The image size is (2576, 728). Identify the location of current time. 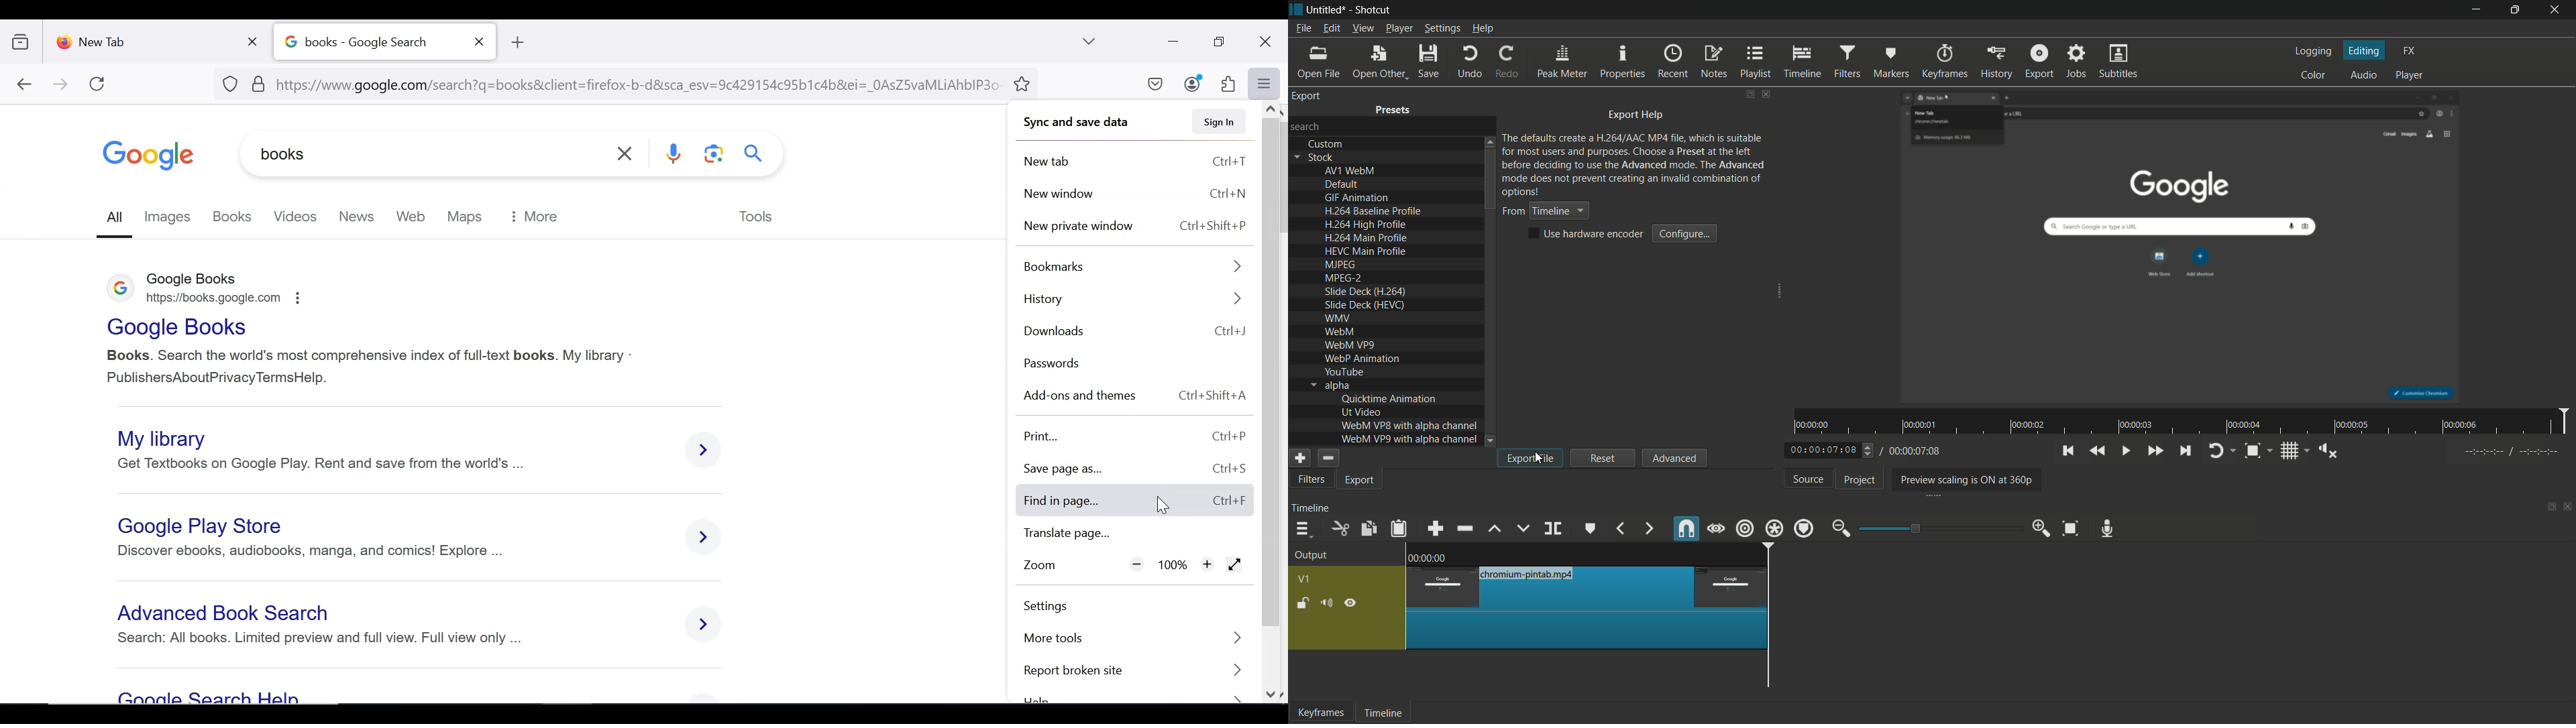
(1825, 451).